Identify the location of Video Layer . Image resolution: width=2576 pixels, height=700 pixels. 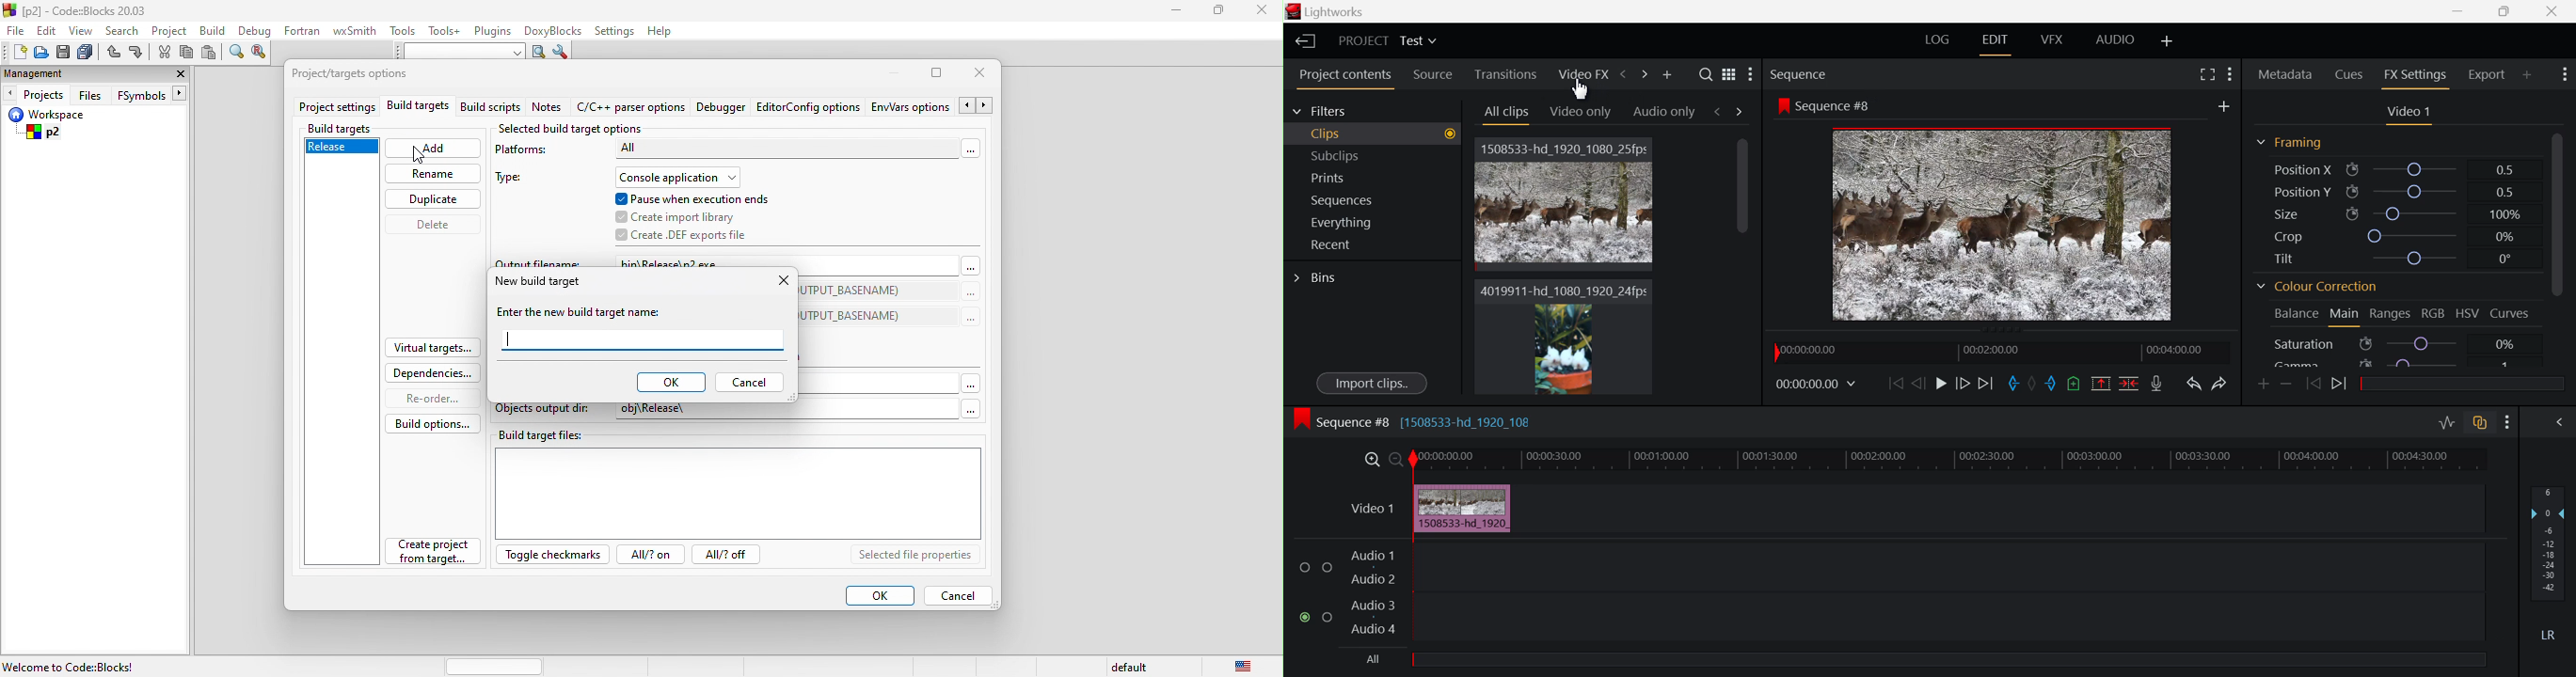
(1361, 507).